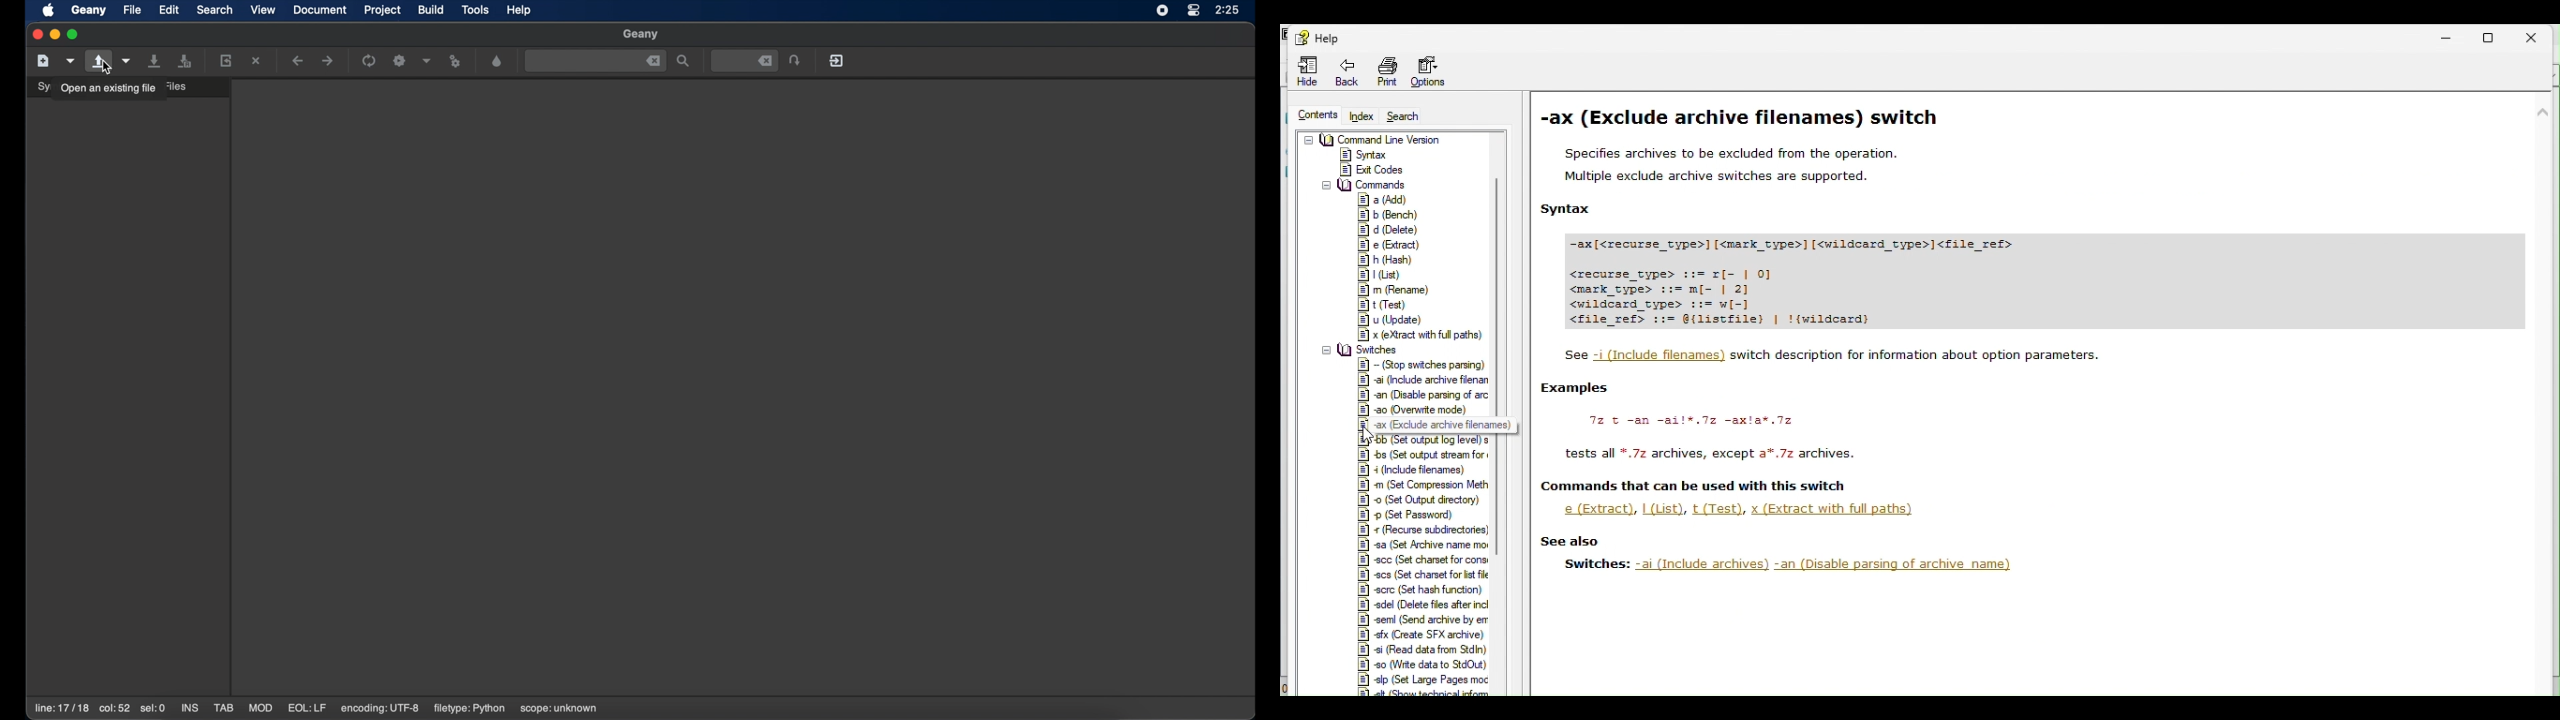  What do you see at coordinates (1421, 589) in the screenshot?
I see `| #] ecrc (Set hash function)` at bounding box center [1421, 589].